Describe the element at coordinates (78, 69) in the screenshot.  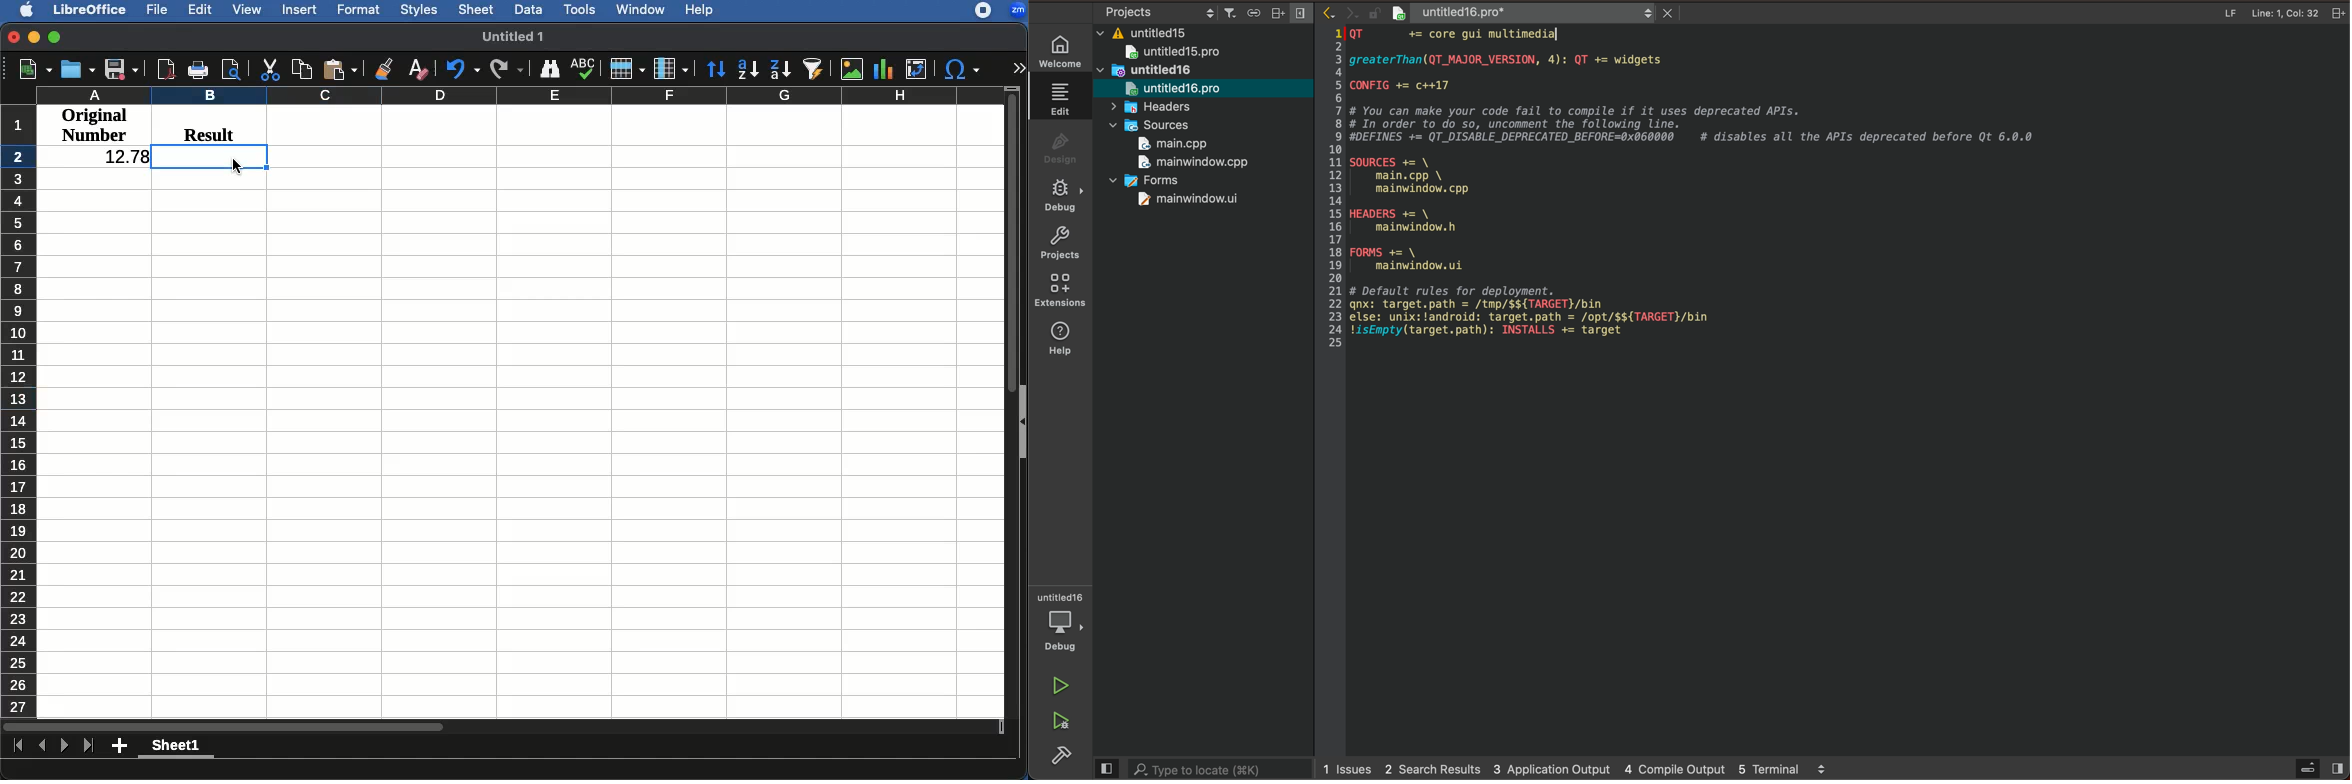
I see `Open` at that location.